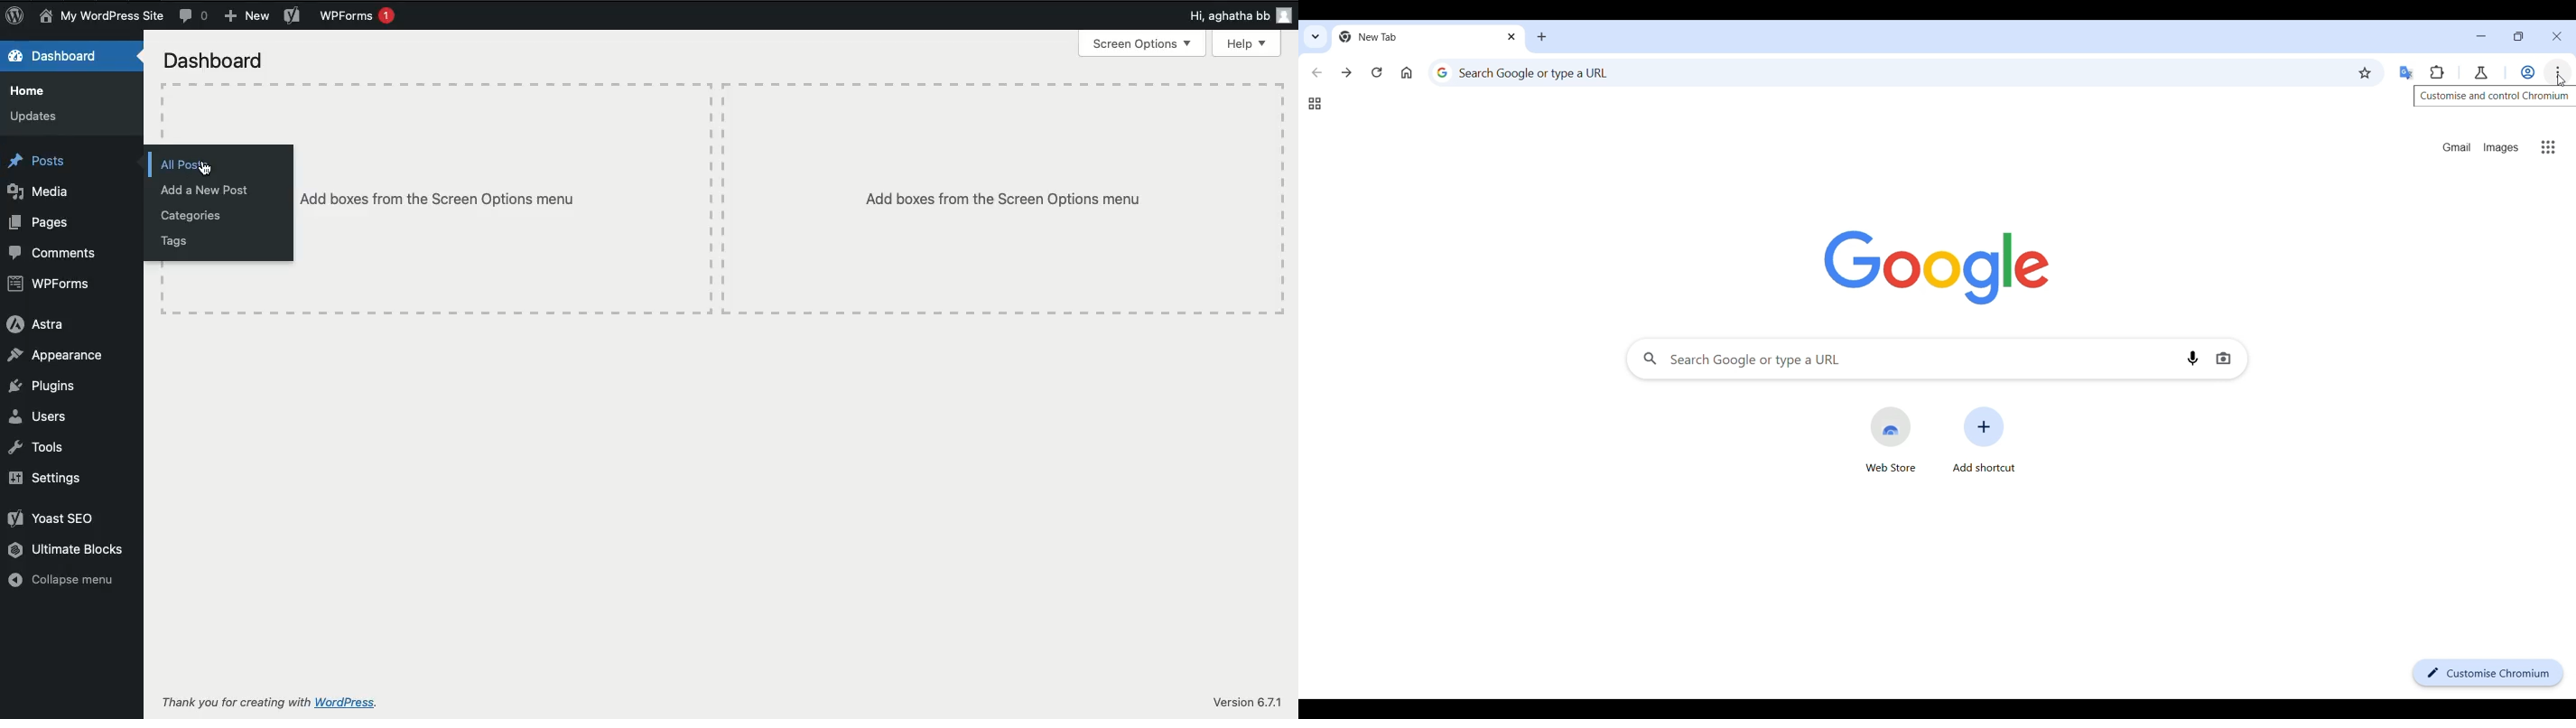 The image size is (2576, 728). Describe the element at coordinates (214, 61) in the screenshot. I see `Dashboard` at that location.